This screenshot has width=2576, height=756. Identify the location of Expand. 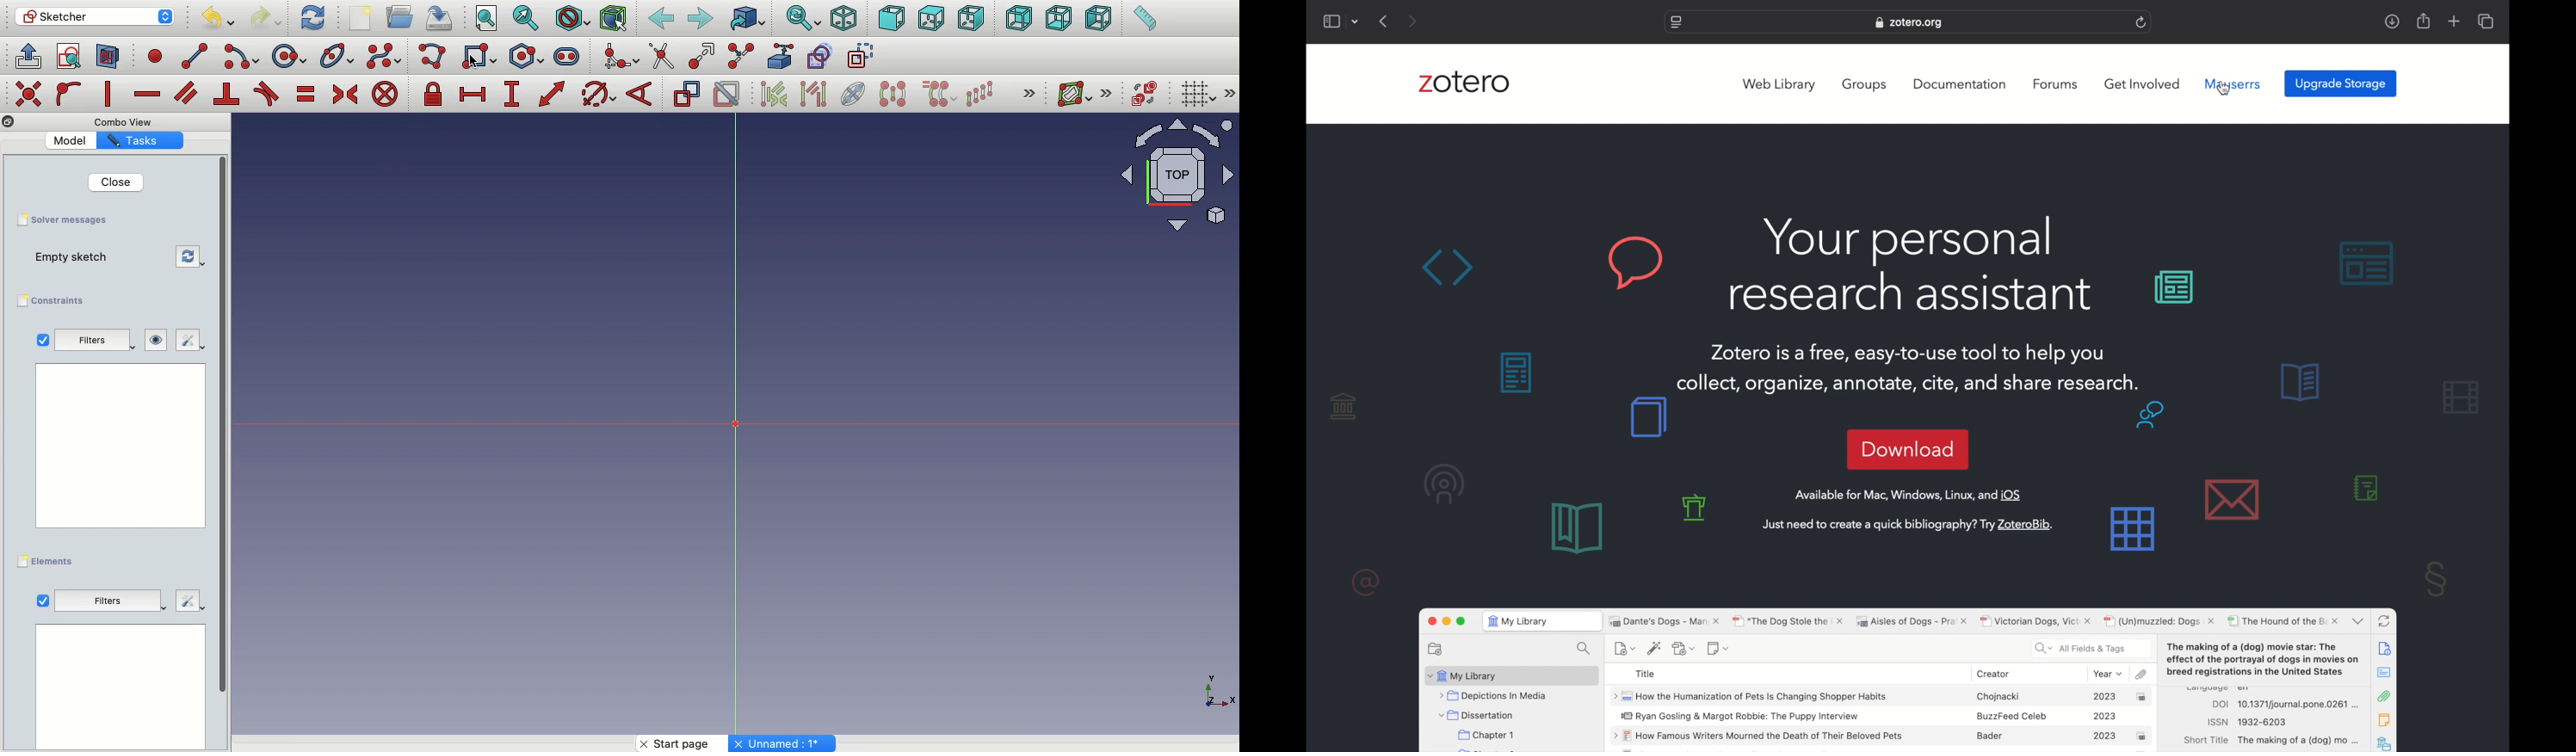
(1107, 93).